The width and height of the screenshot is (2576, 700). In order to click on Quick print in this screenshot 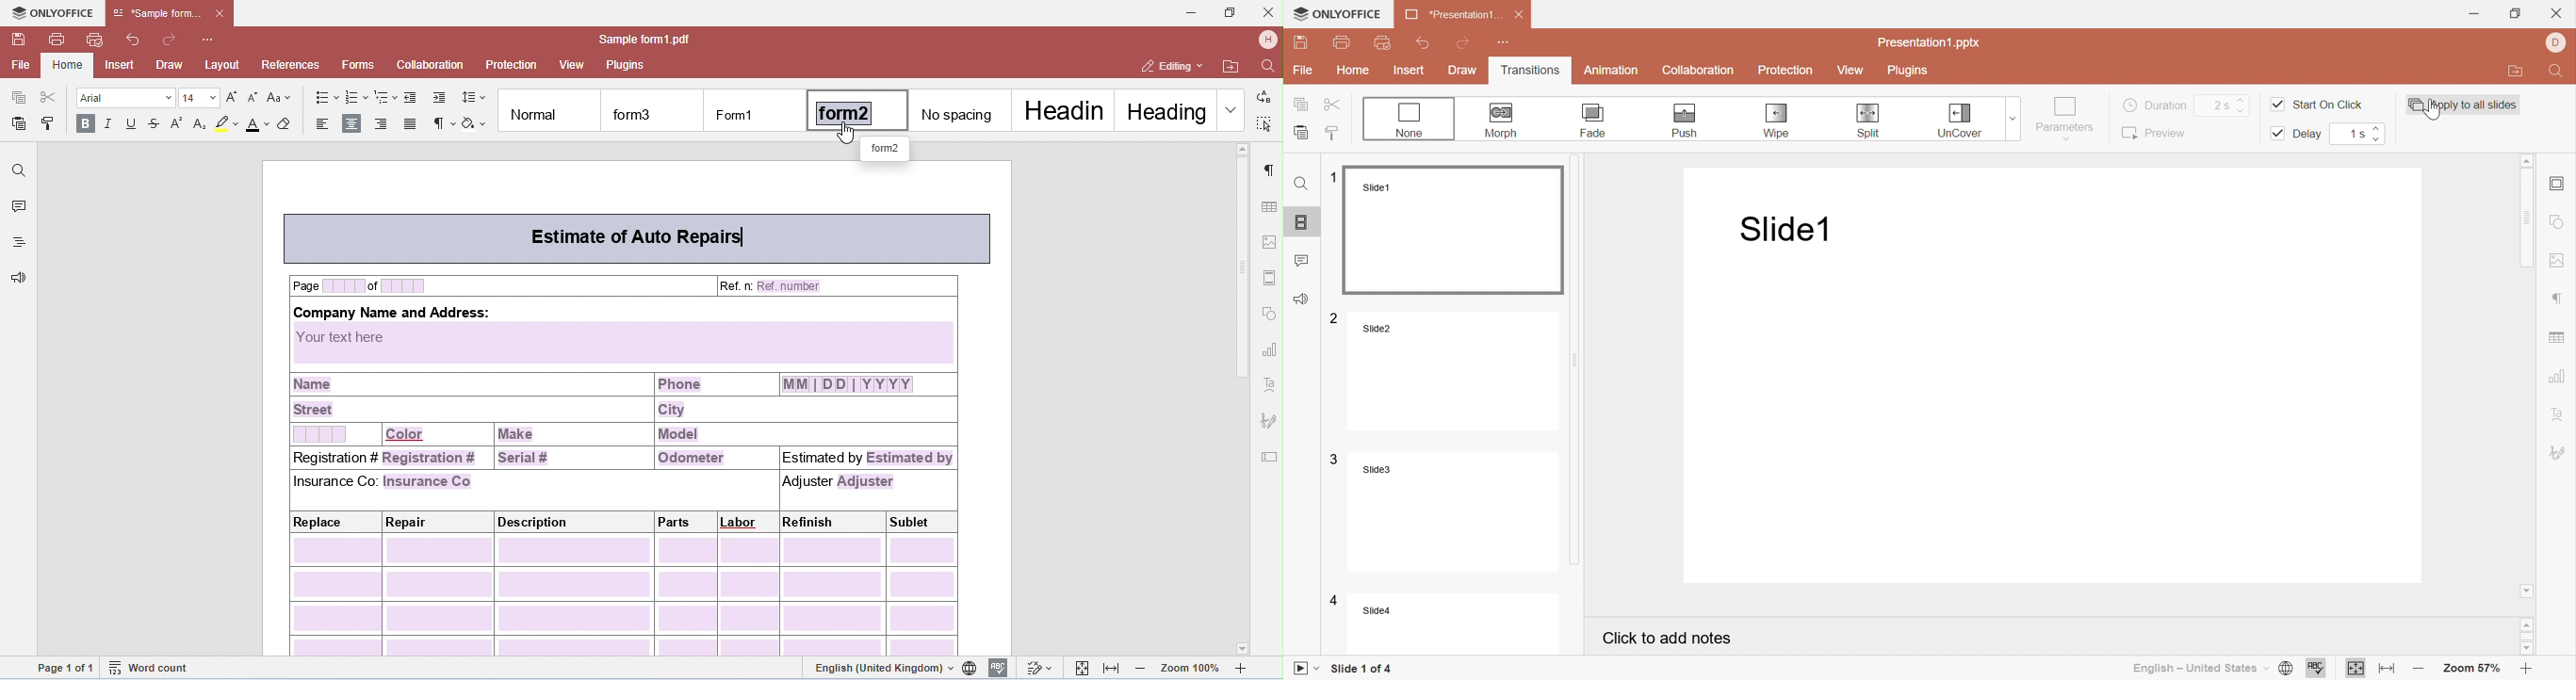, I will do `click(1385, 44)`.